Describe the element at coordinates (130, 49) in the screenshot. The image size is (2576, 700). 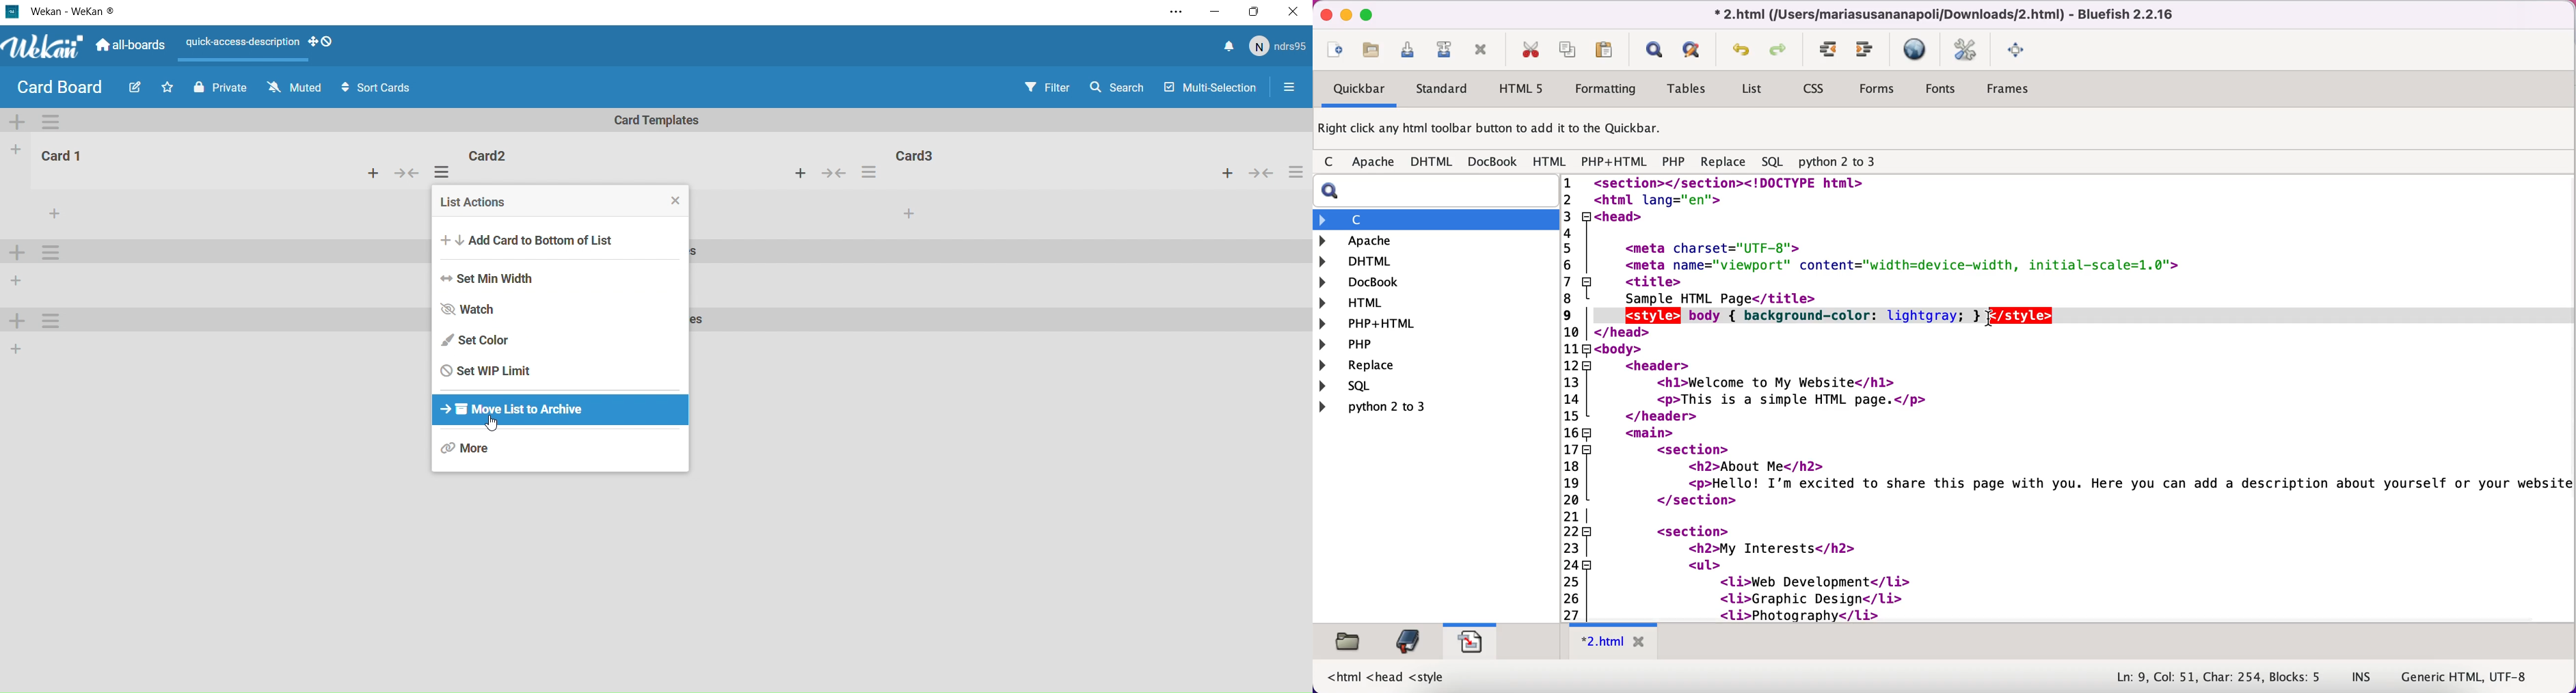
I see `all boards` at that location.